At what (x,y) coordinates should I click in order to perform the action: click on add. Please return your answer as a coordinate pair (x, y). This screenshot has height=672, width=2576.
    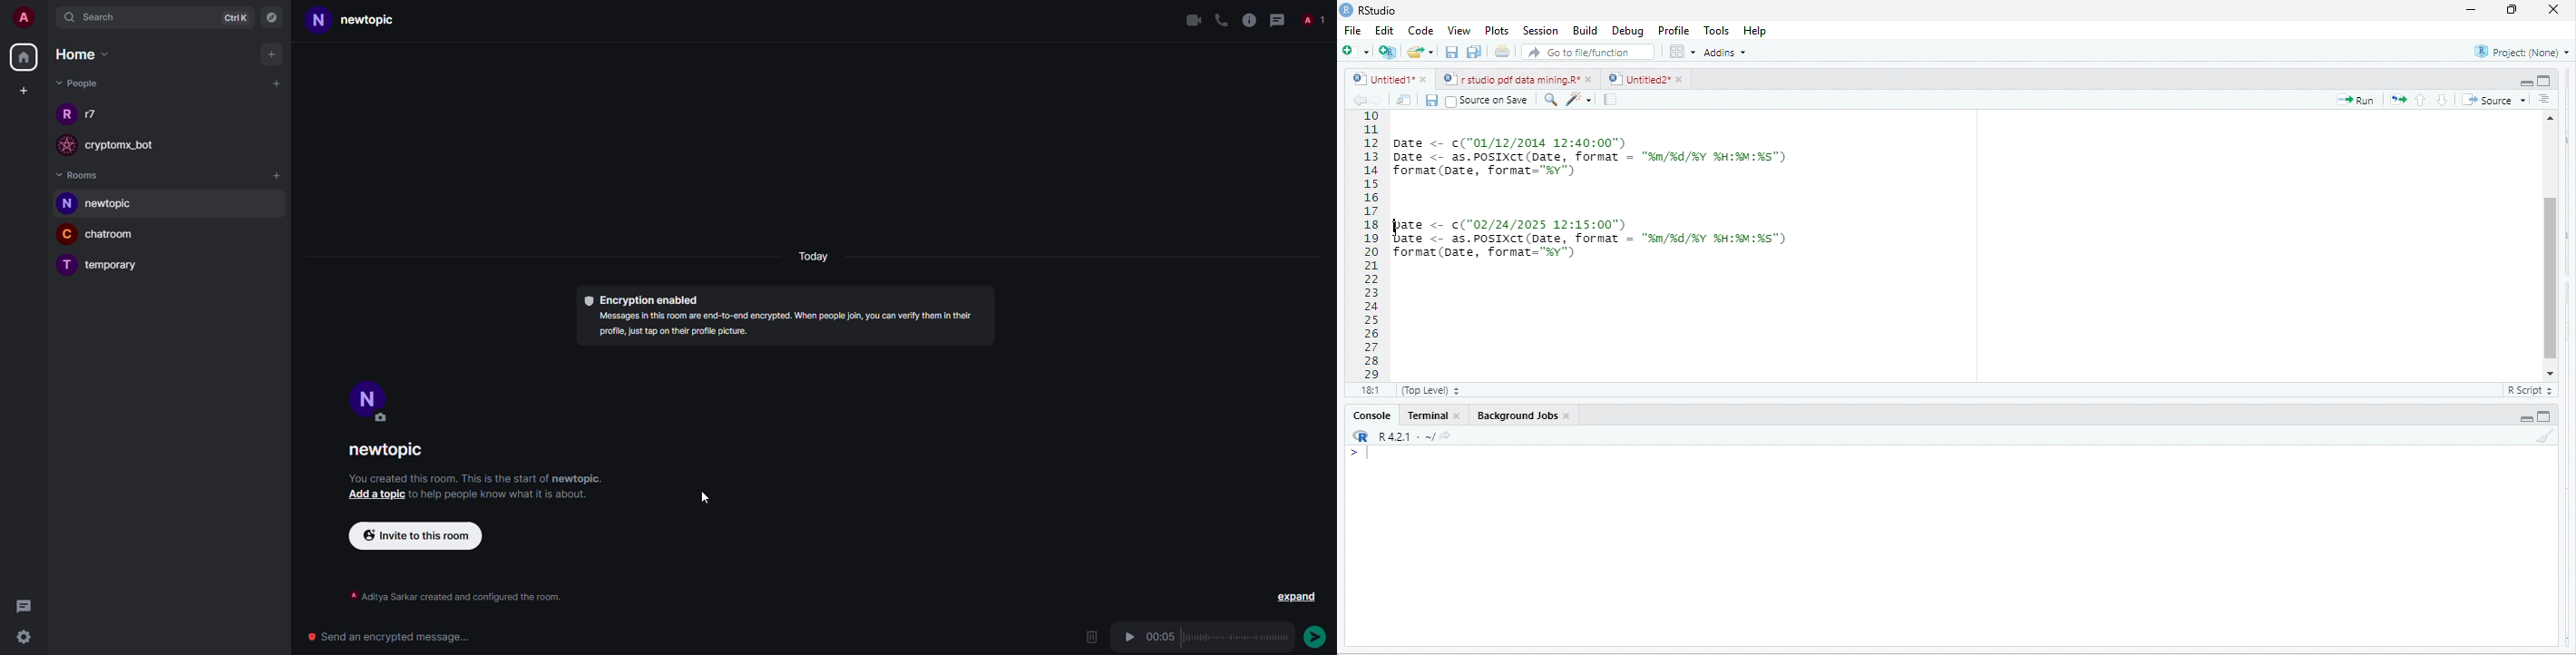
    Looking at the image, I should click on (270, 54).